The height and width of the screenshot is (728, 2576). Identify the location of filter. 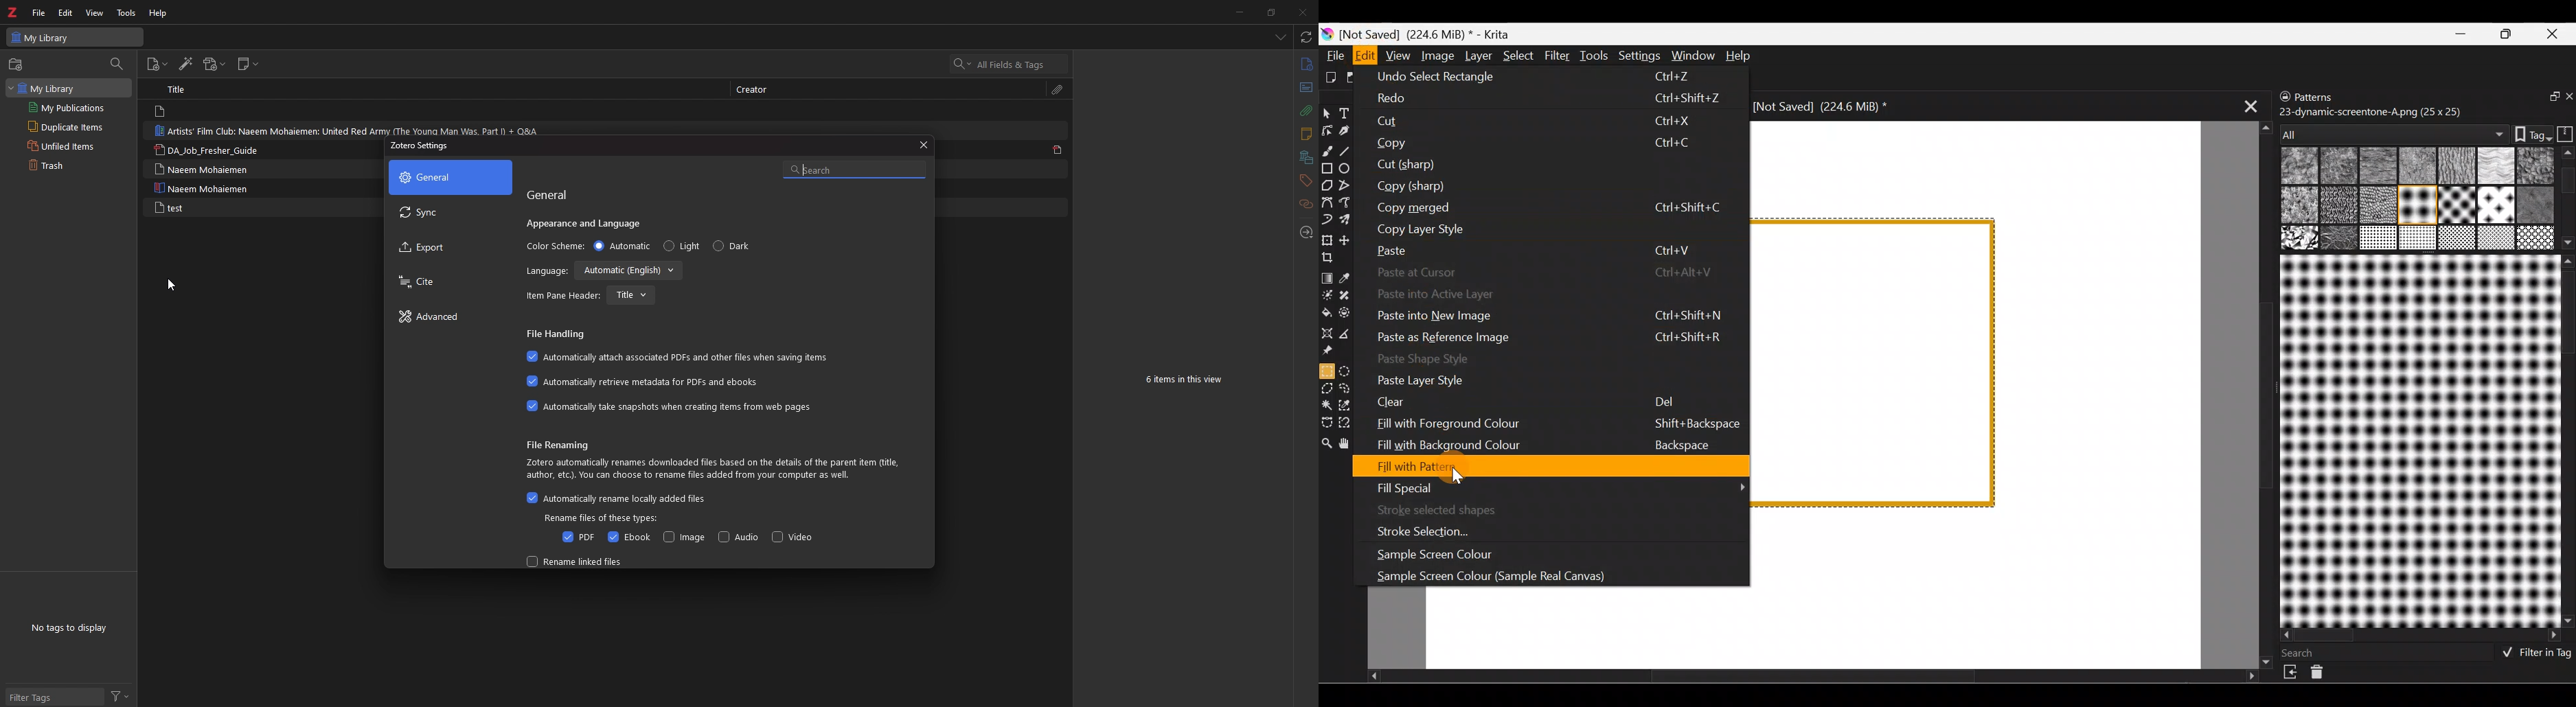
(119, 697).